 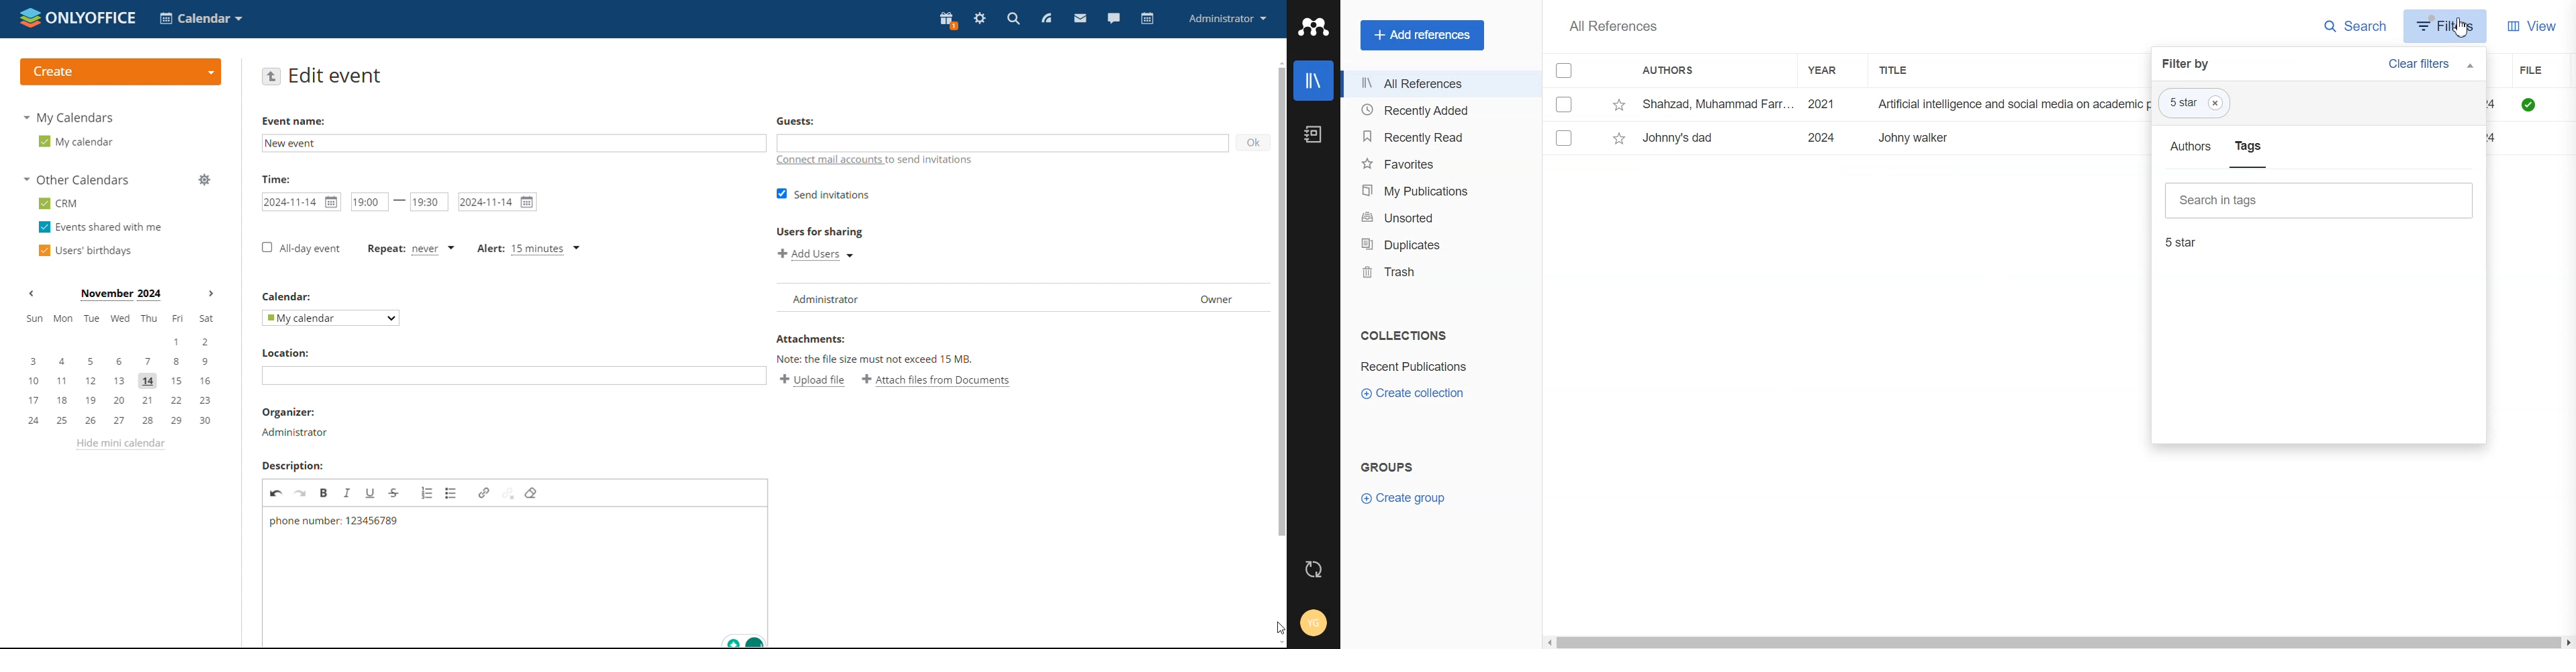 What do you see at coordinates (1416, 367) in the screenshot?
I see `Folder` at bounding box center [1416, 367].